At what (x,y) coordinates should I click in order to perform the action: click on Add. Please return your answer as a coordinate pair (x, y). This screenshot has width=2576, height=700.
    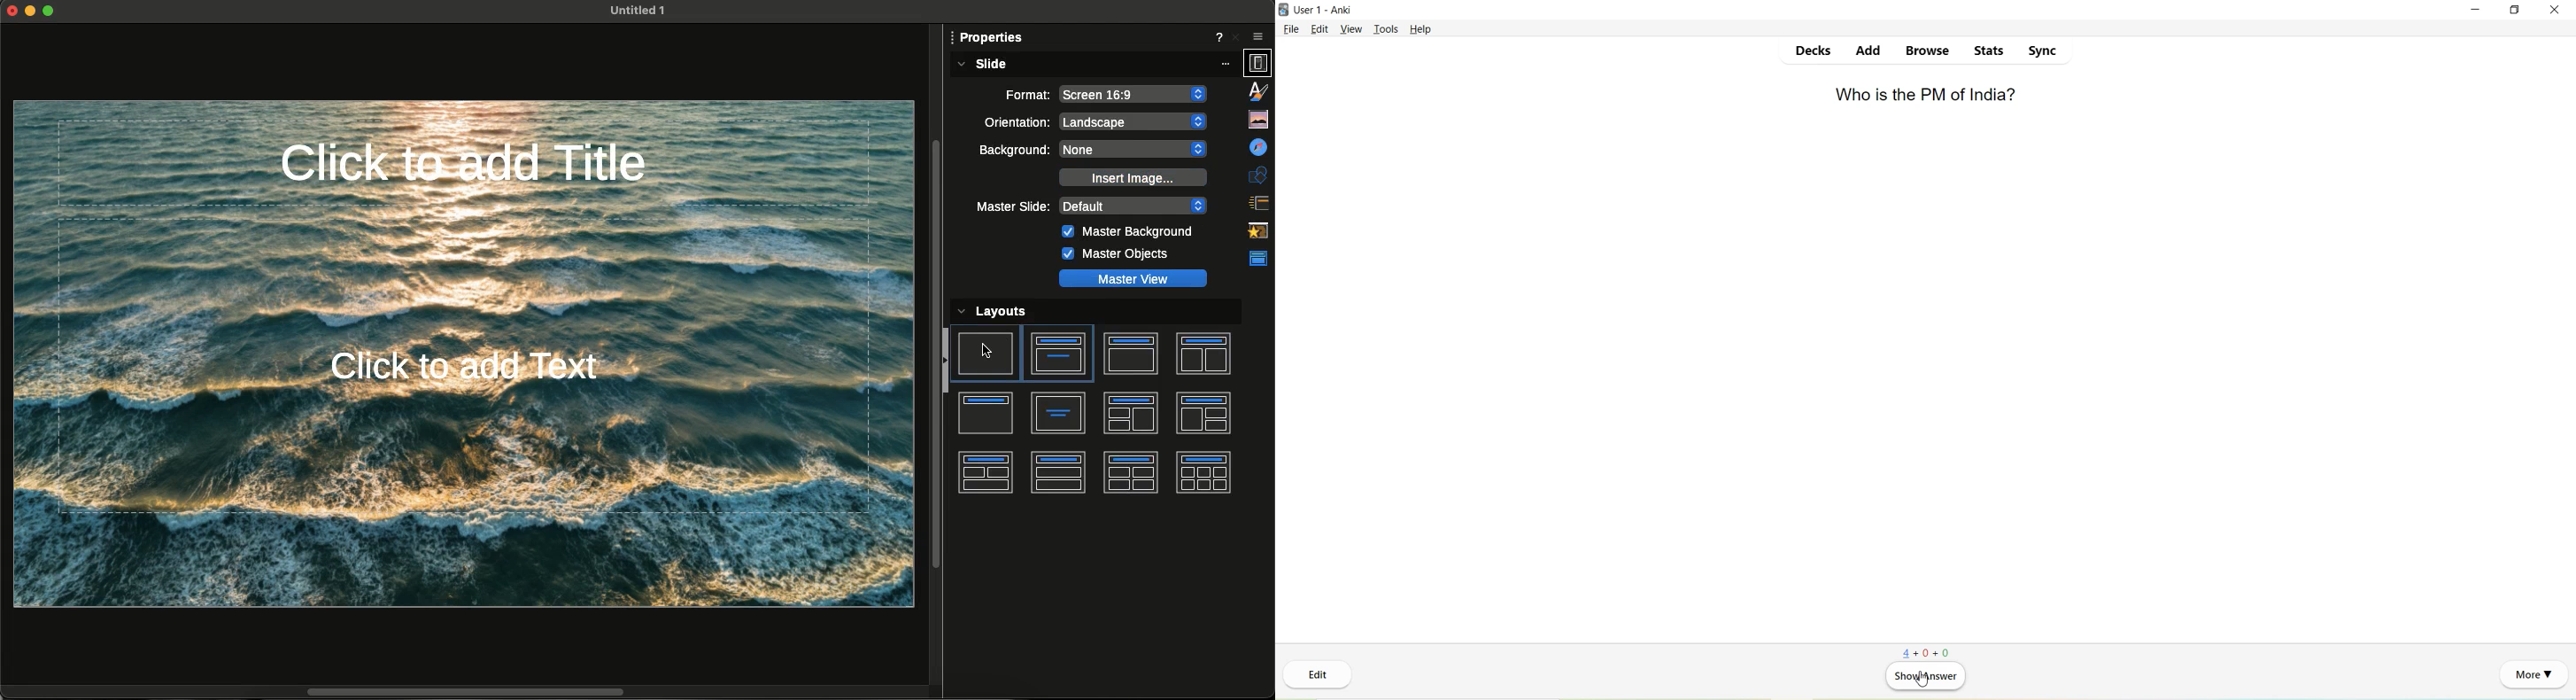
    Looking at the image, I should click on (1870, 52).